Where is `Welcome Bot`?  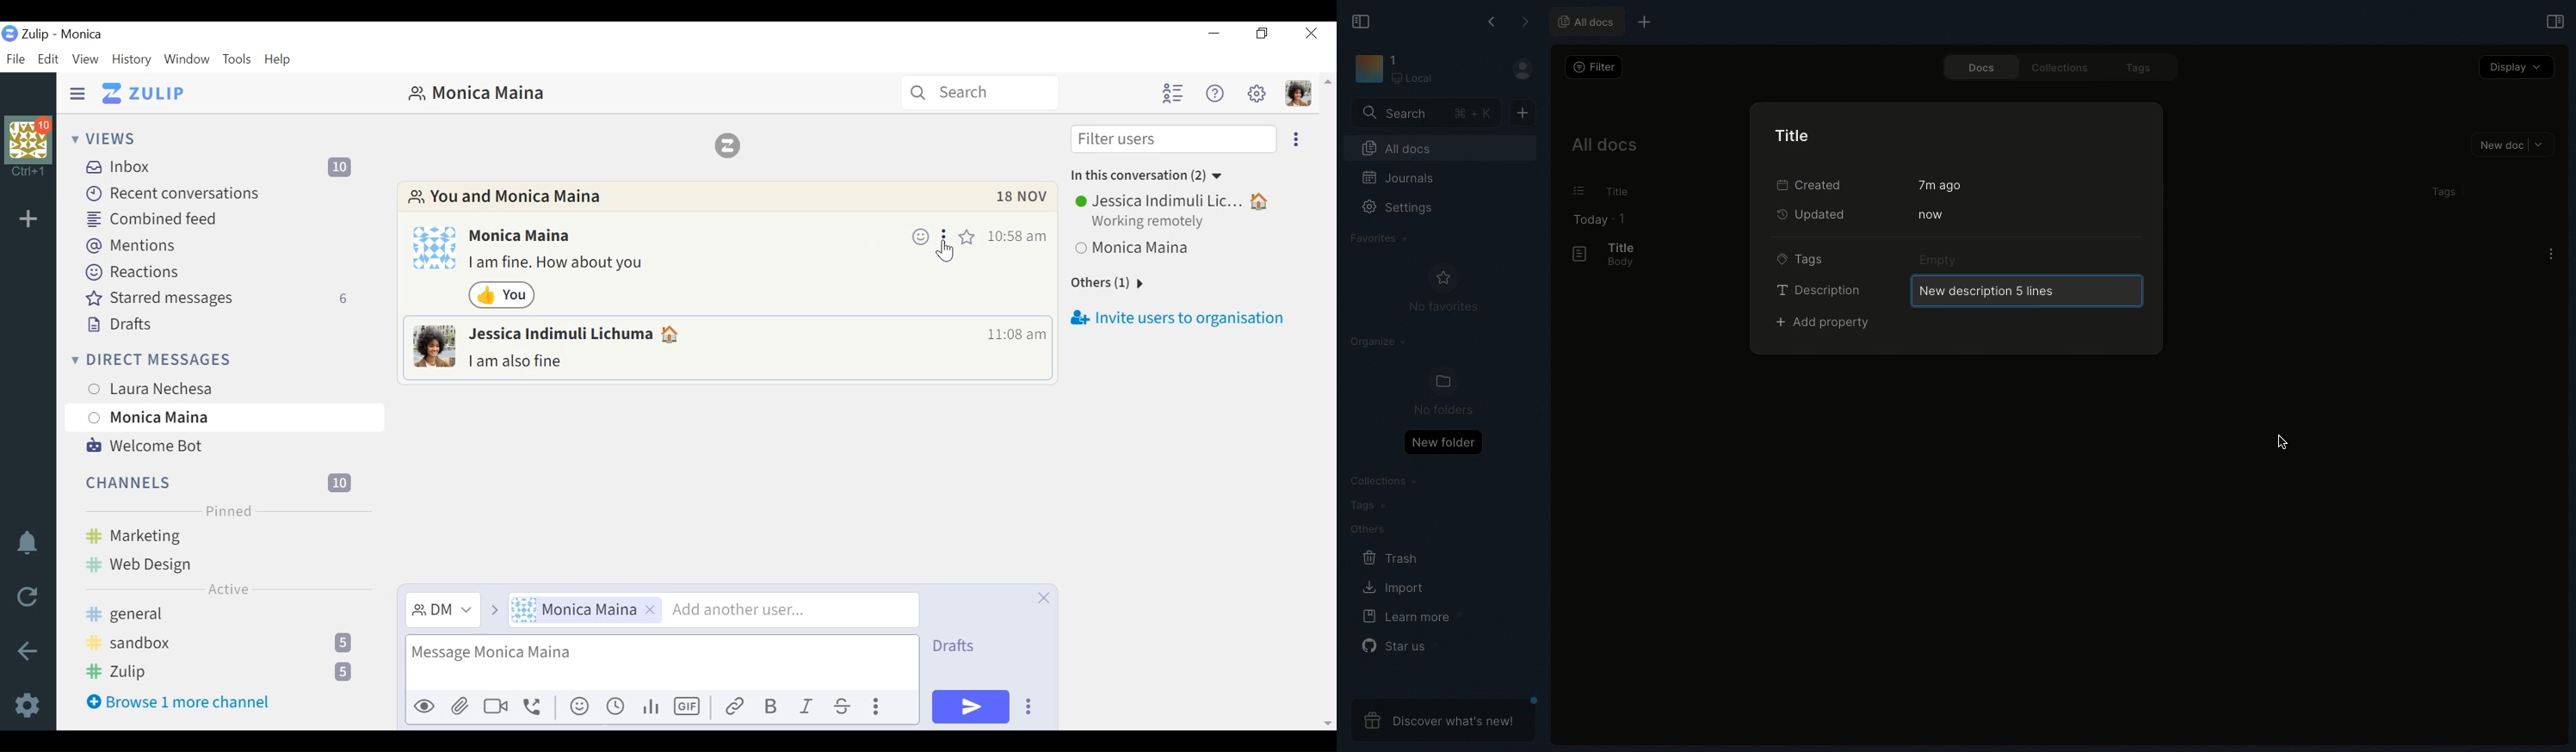 Welcome Bot is located at coordinates (143, 446).